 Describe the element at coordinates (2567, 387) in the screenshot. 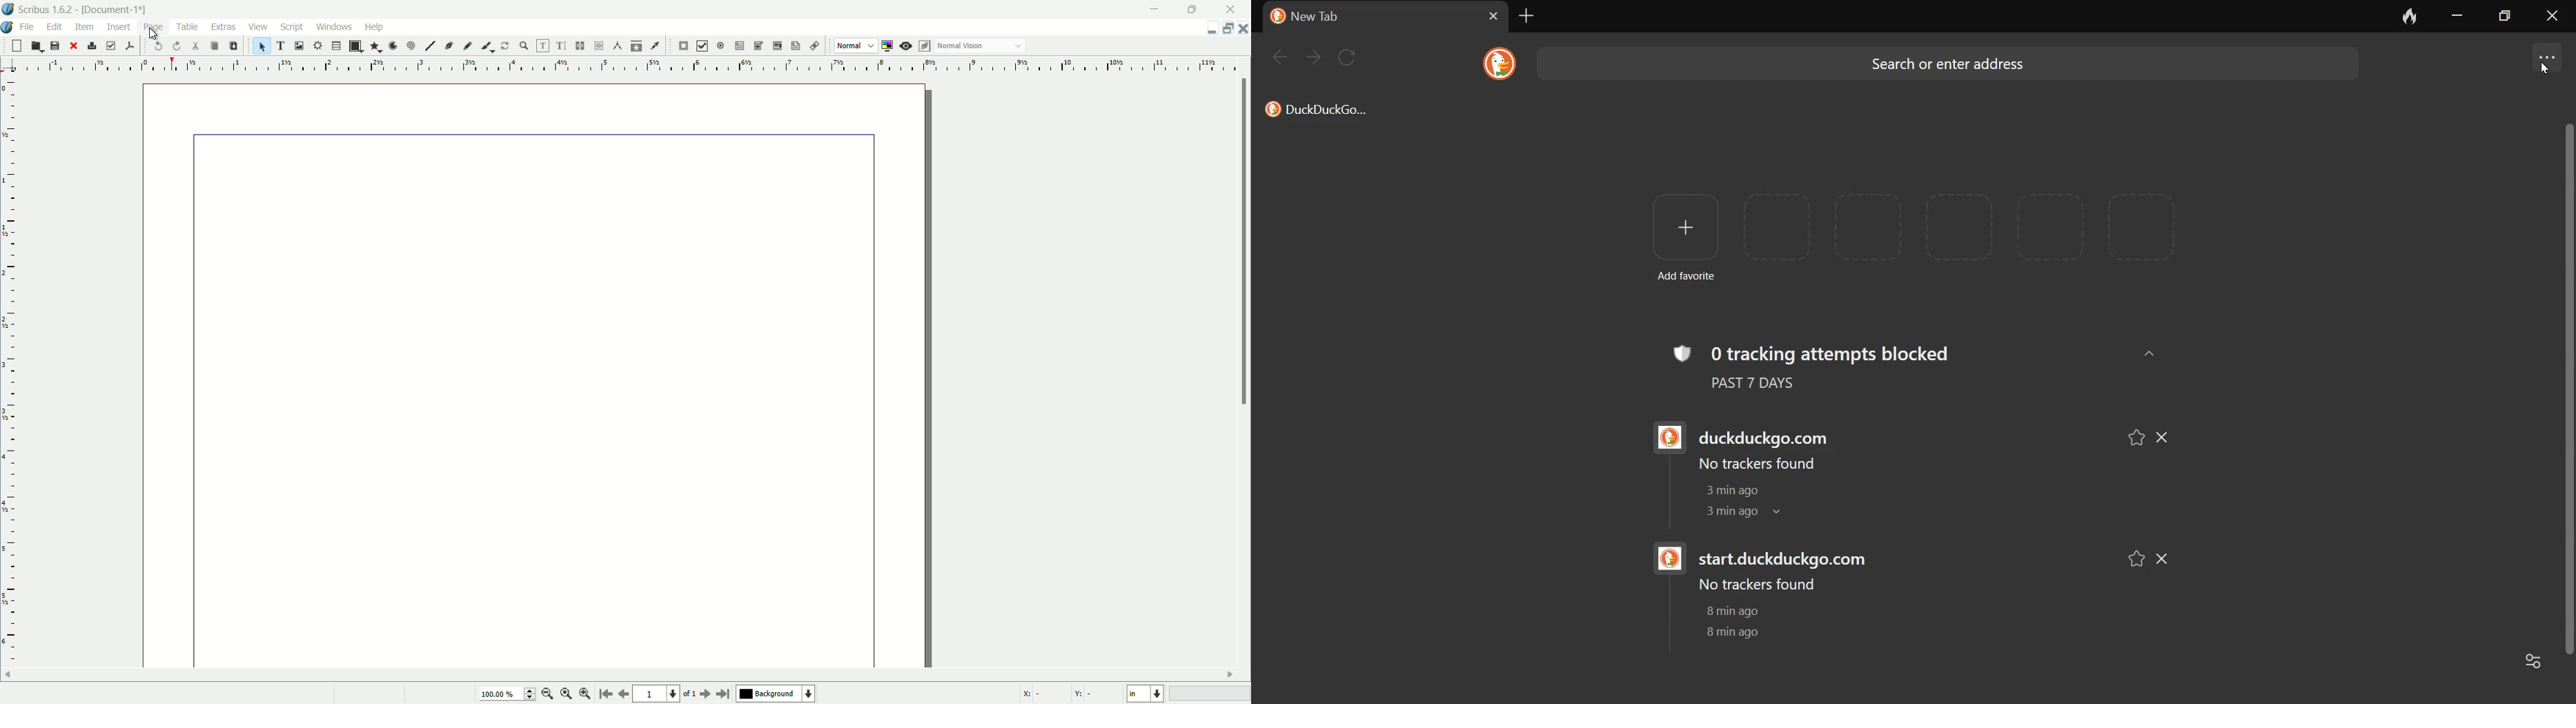

I see `scroll bar` at that location.